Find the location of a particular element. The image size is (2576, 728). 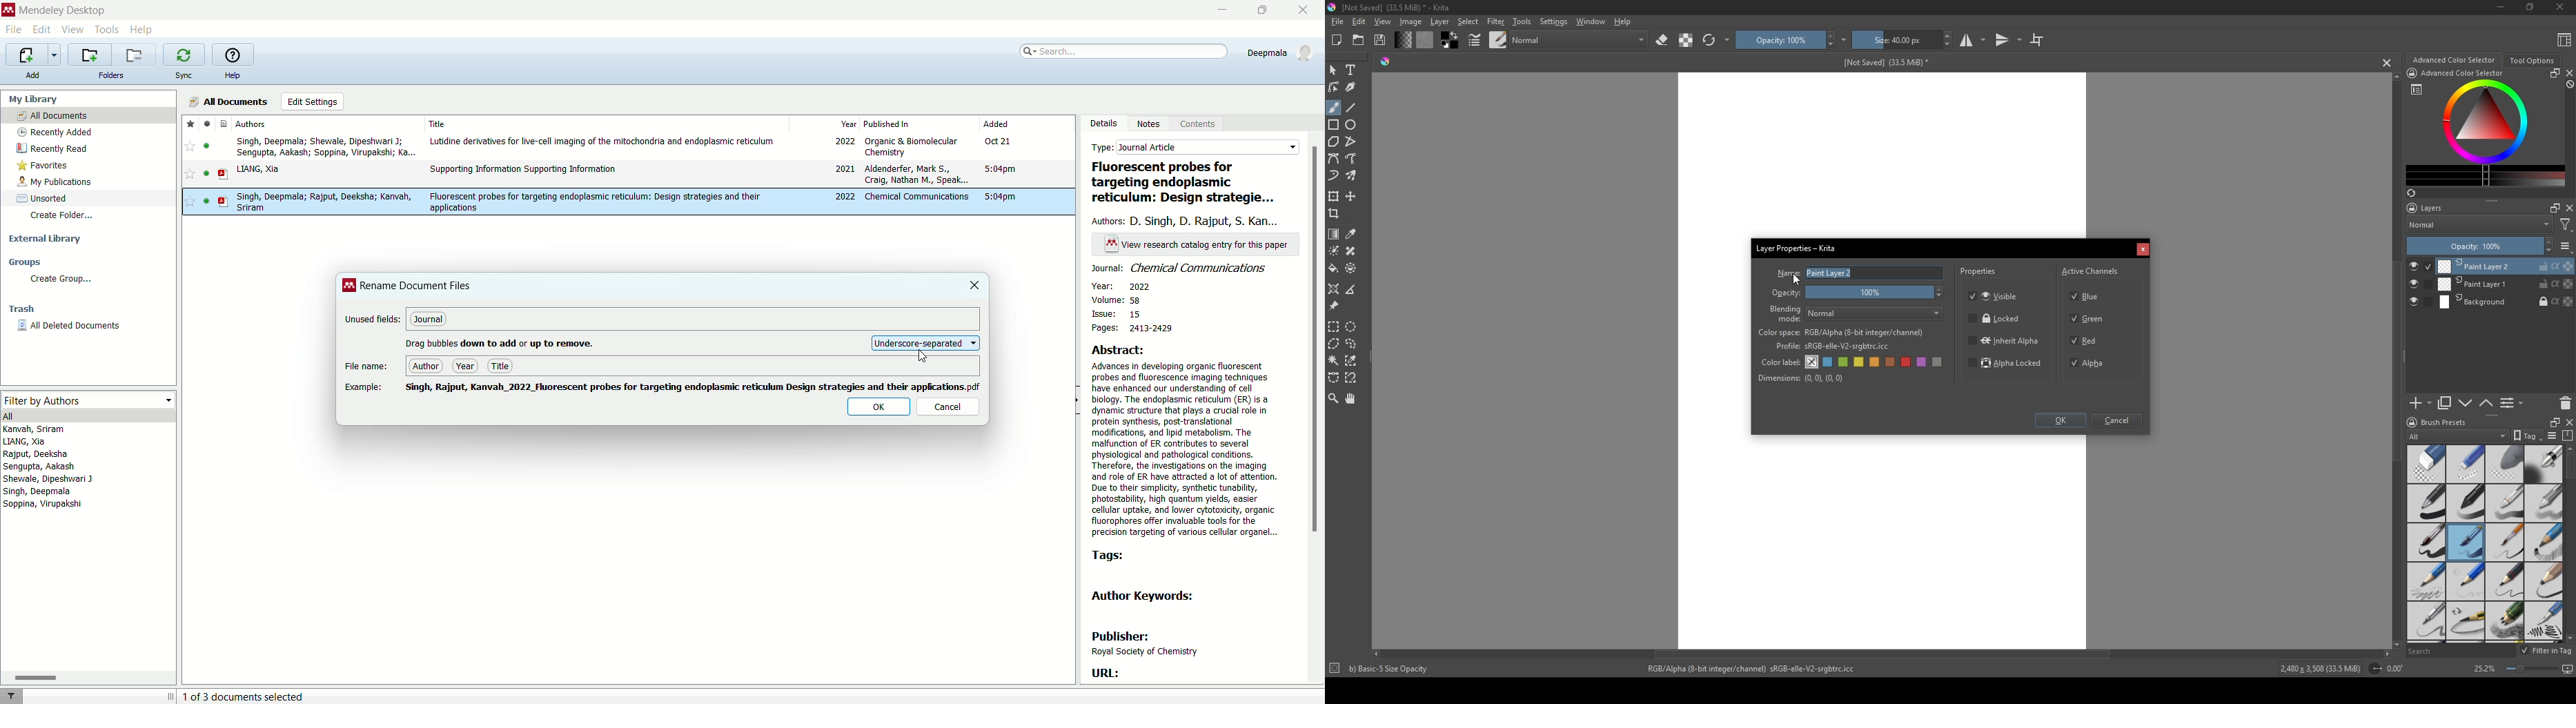

lemon is located at coordinates (1860, 362).